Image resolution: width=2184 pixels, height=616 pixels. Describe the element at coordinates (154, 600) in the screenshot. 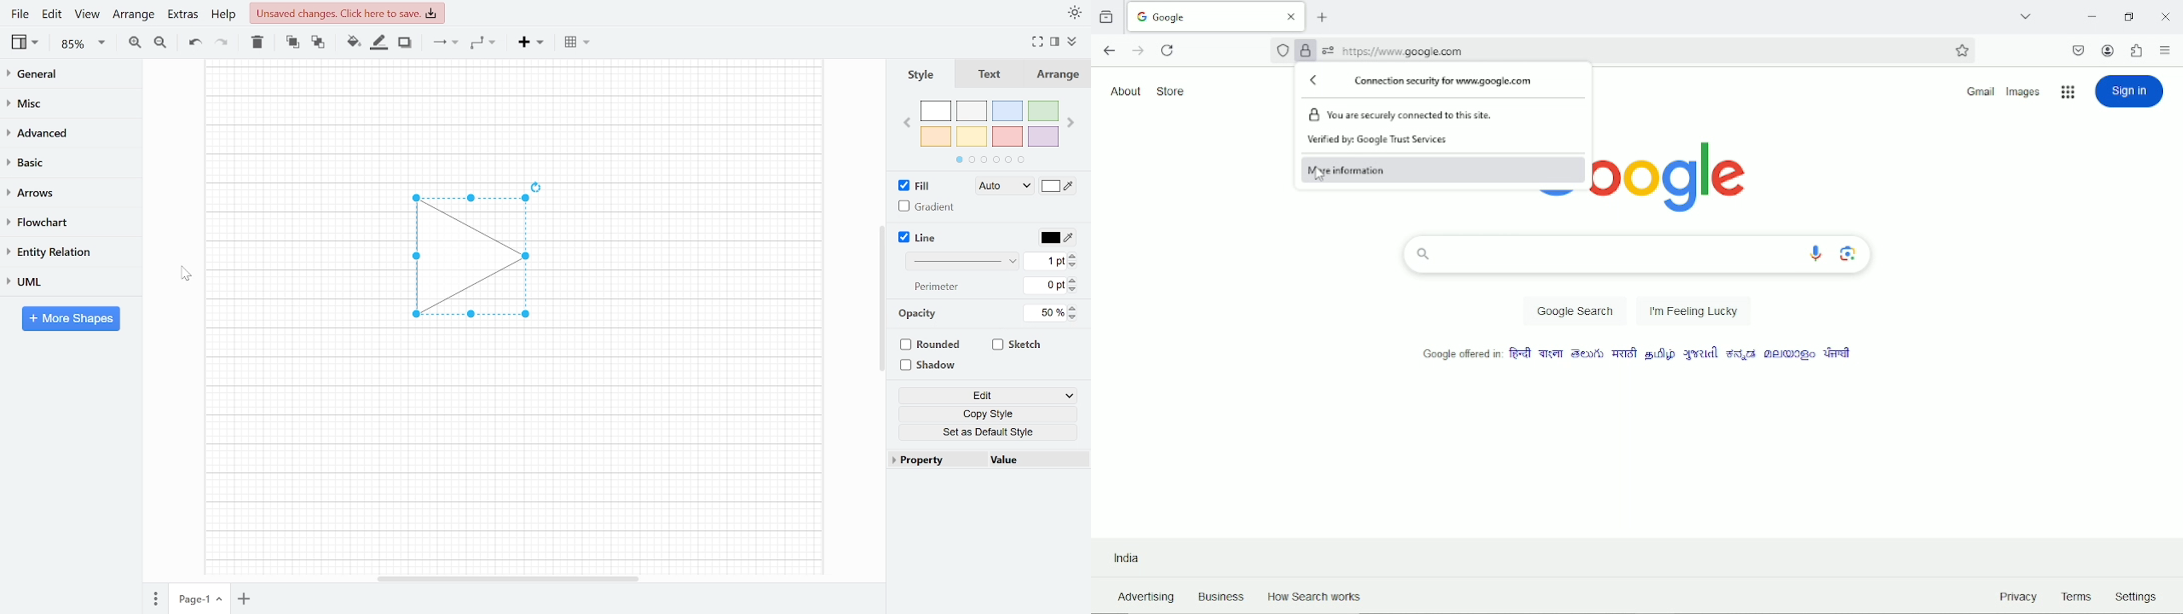

I see `Pages` at that location.